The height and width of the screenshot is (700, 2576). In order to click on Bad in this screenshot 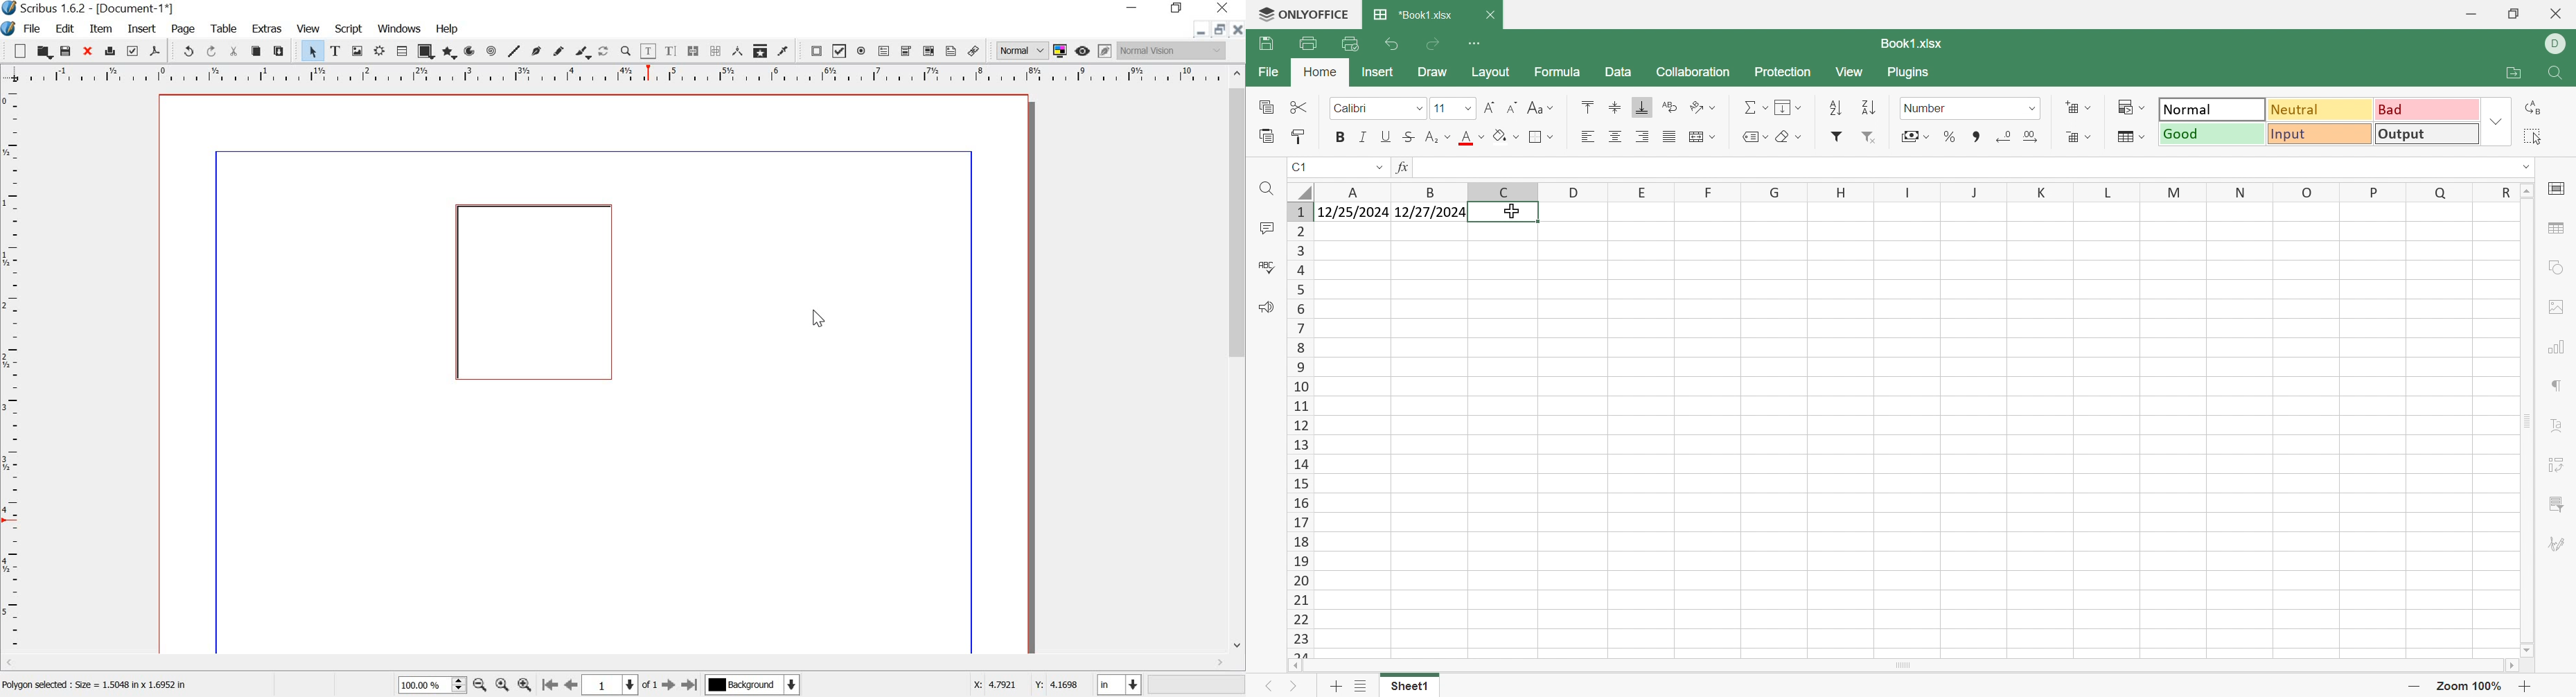, I will do `click(2428, 109)`.